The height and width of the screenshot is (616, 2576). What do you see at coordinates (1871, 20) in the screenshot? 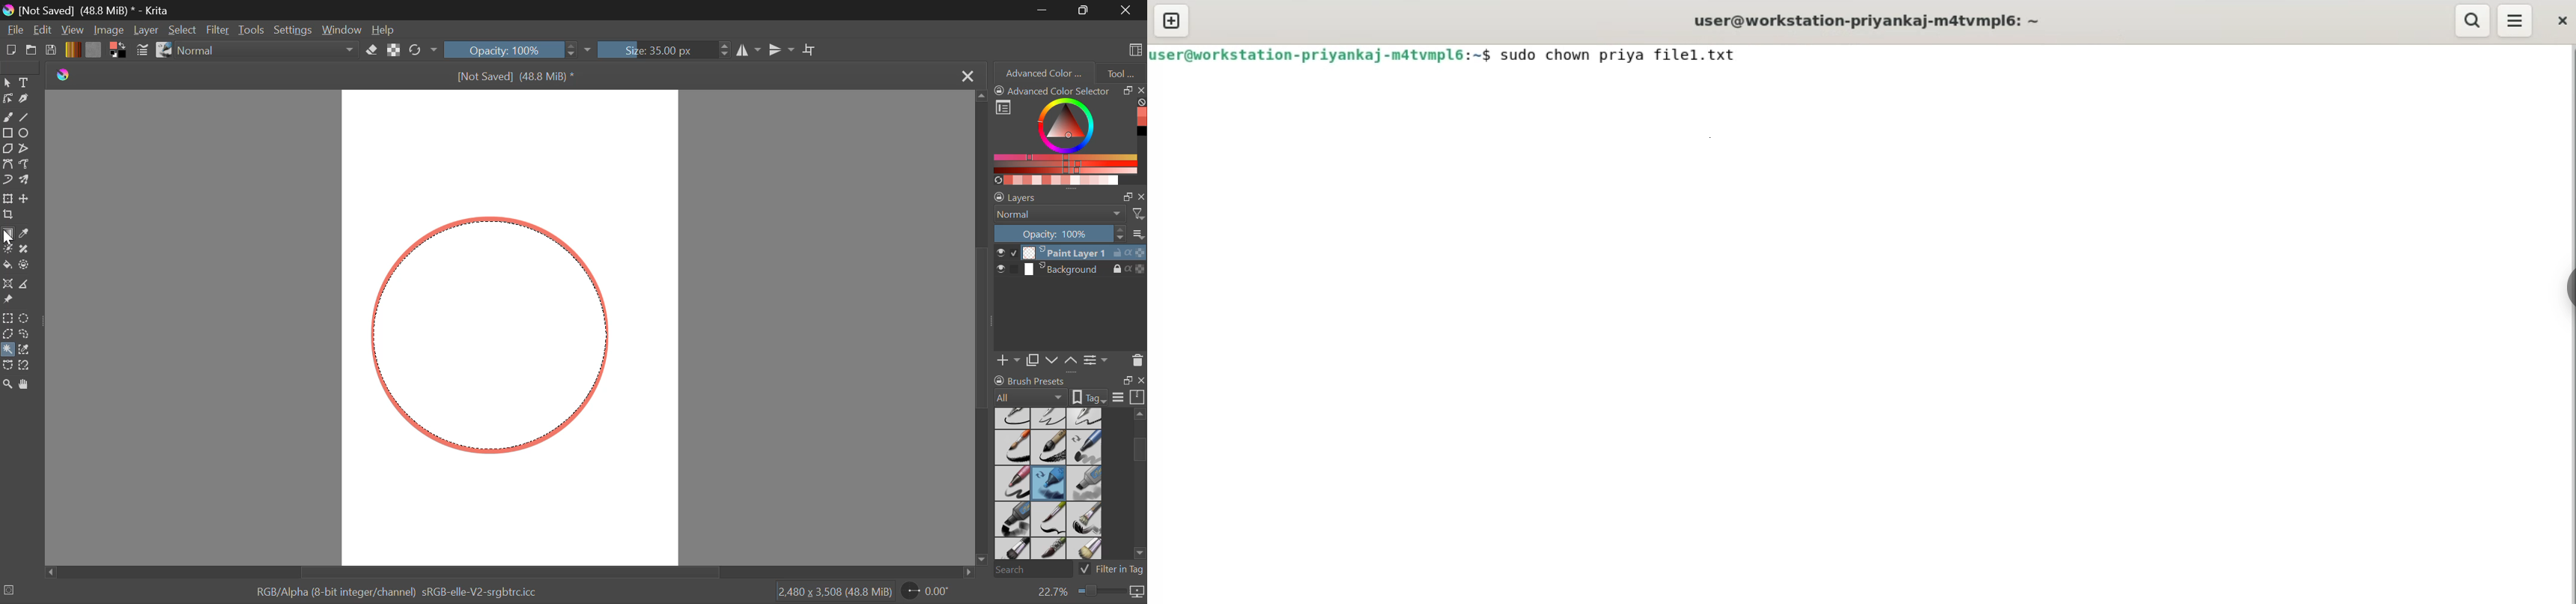
I see `user@workstation-priyankaj-m4tvmpl6: ~` at bounding box center [1871, 20].